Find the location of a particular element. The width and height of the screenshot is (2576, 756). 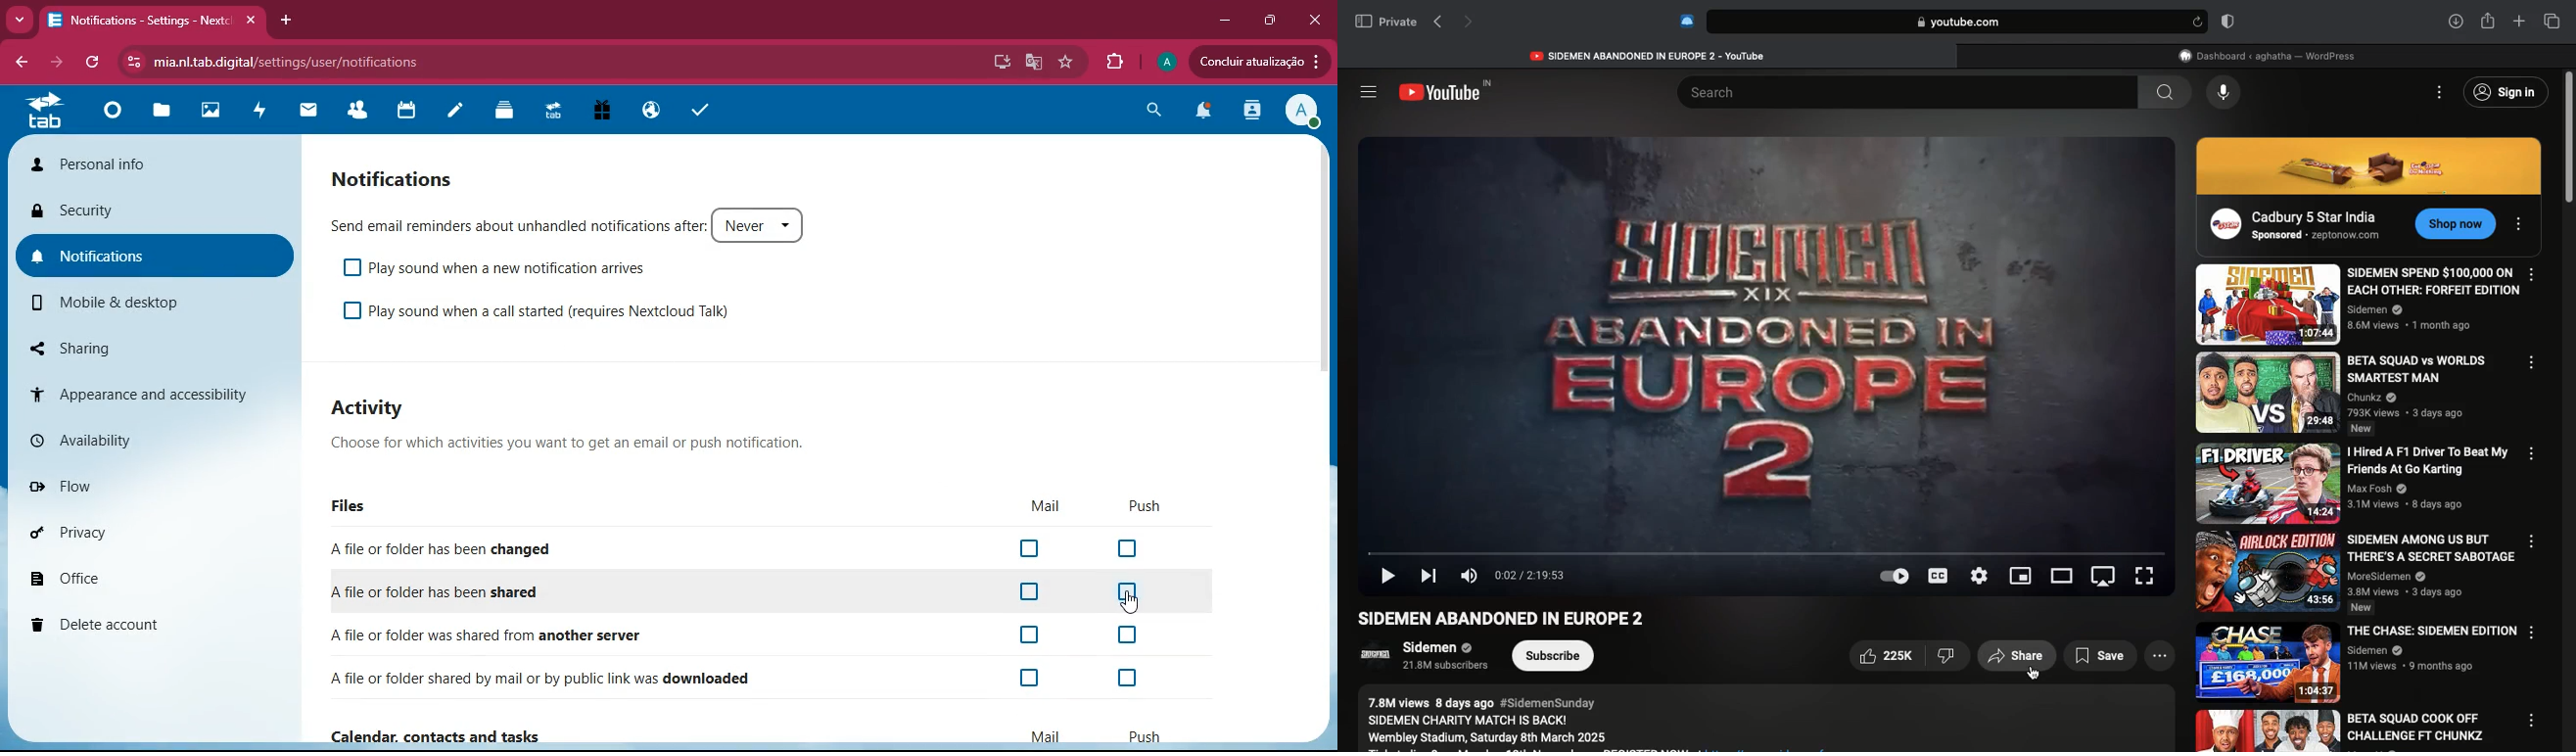

Next page is located at coordinates (1470, 23).